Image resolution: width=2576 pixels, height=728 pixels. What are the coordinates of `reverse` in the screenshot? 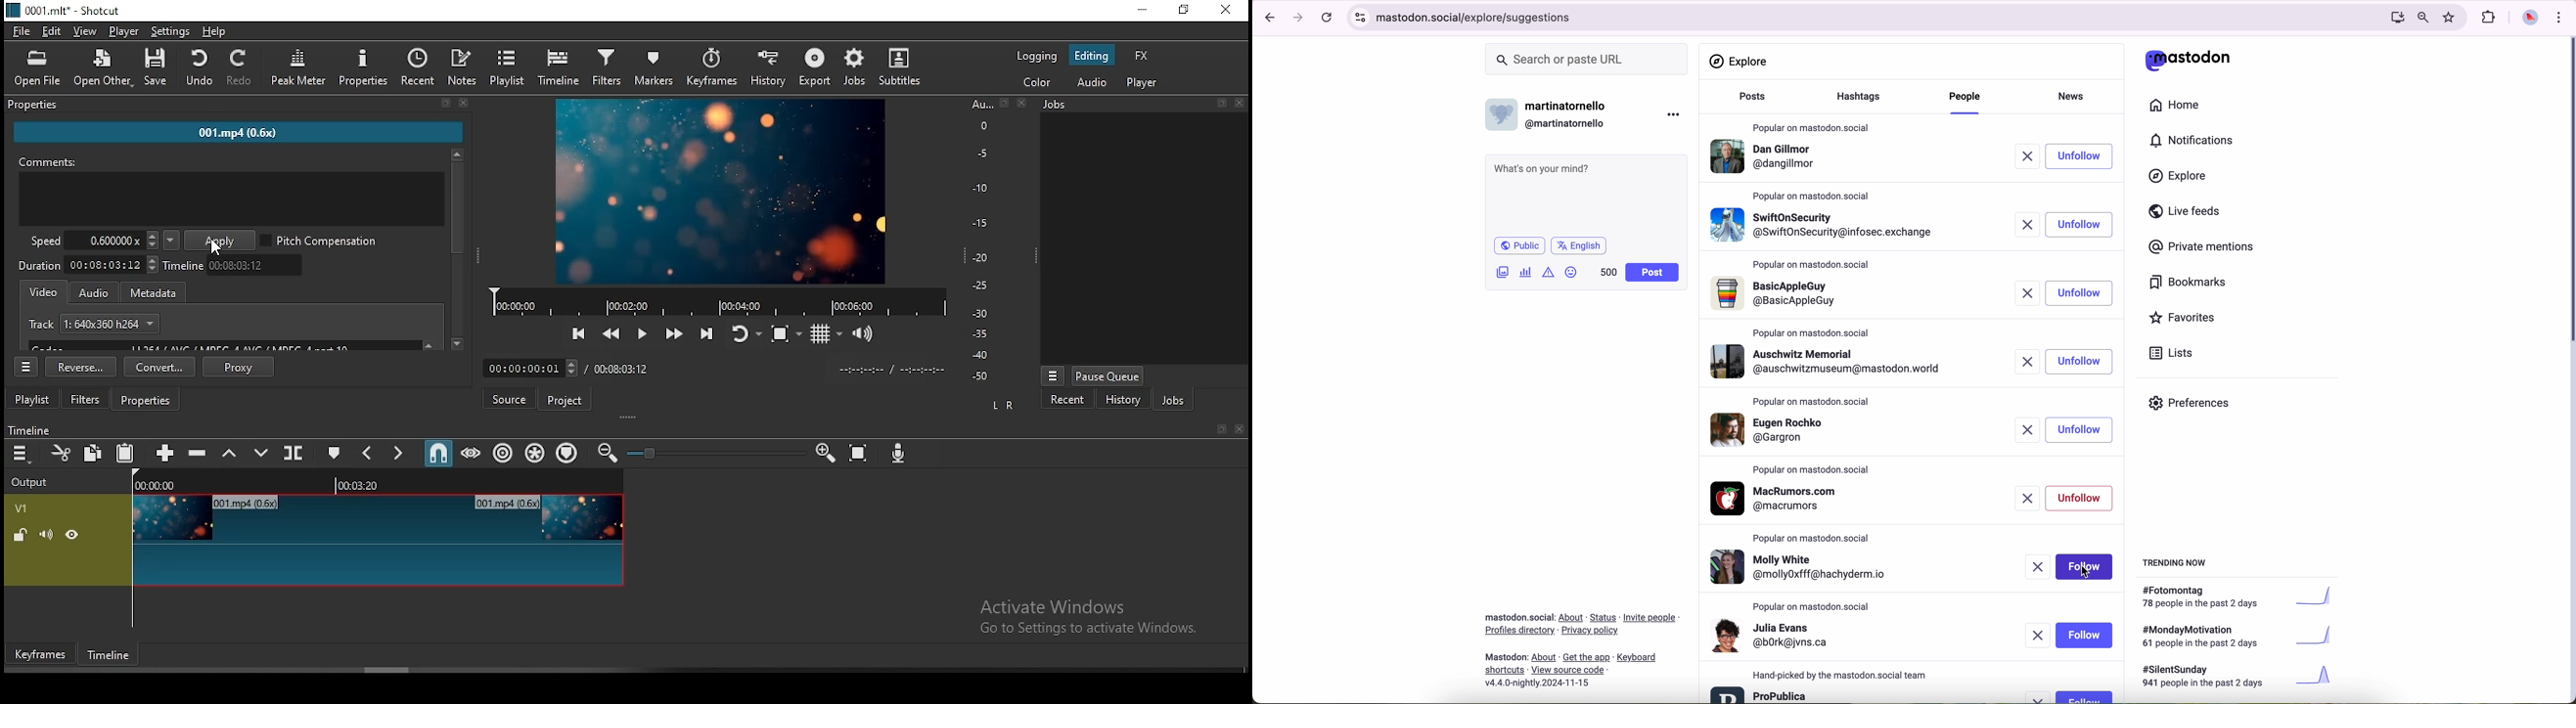 It's located at (81, 367).